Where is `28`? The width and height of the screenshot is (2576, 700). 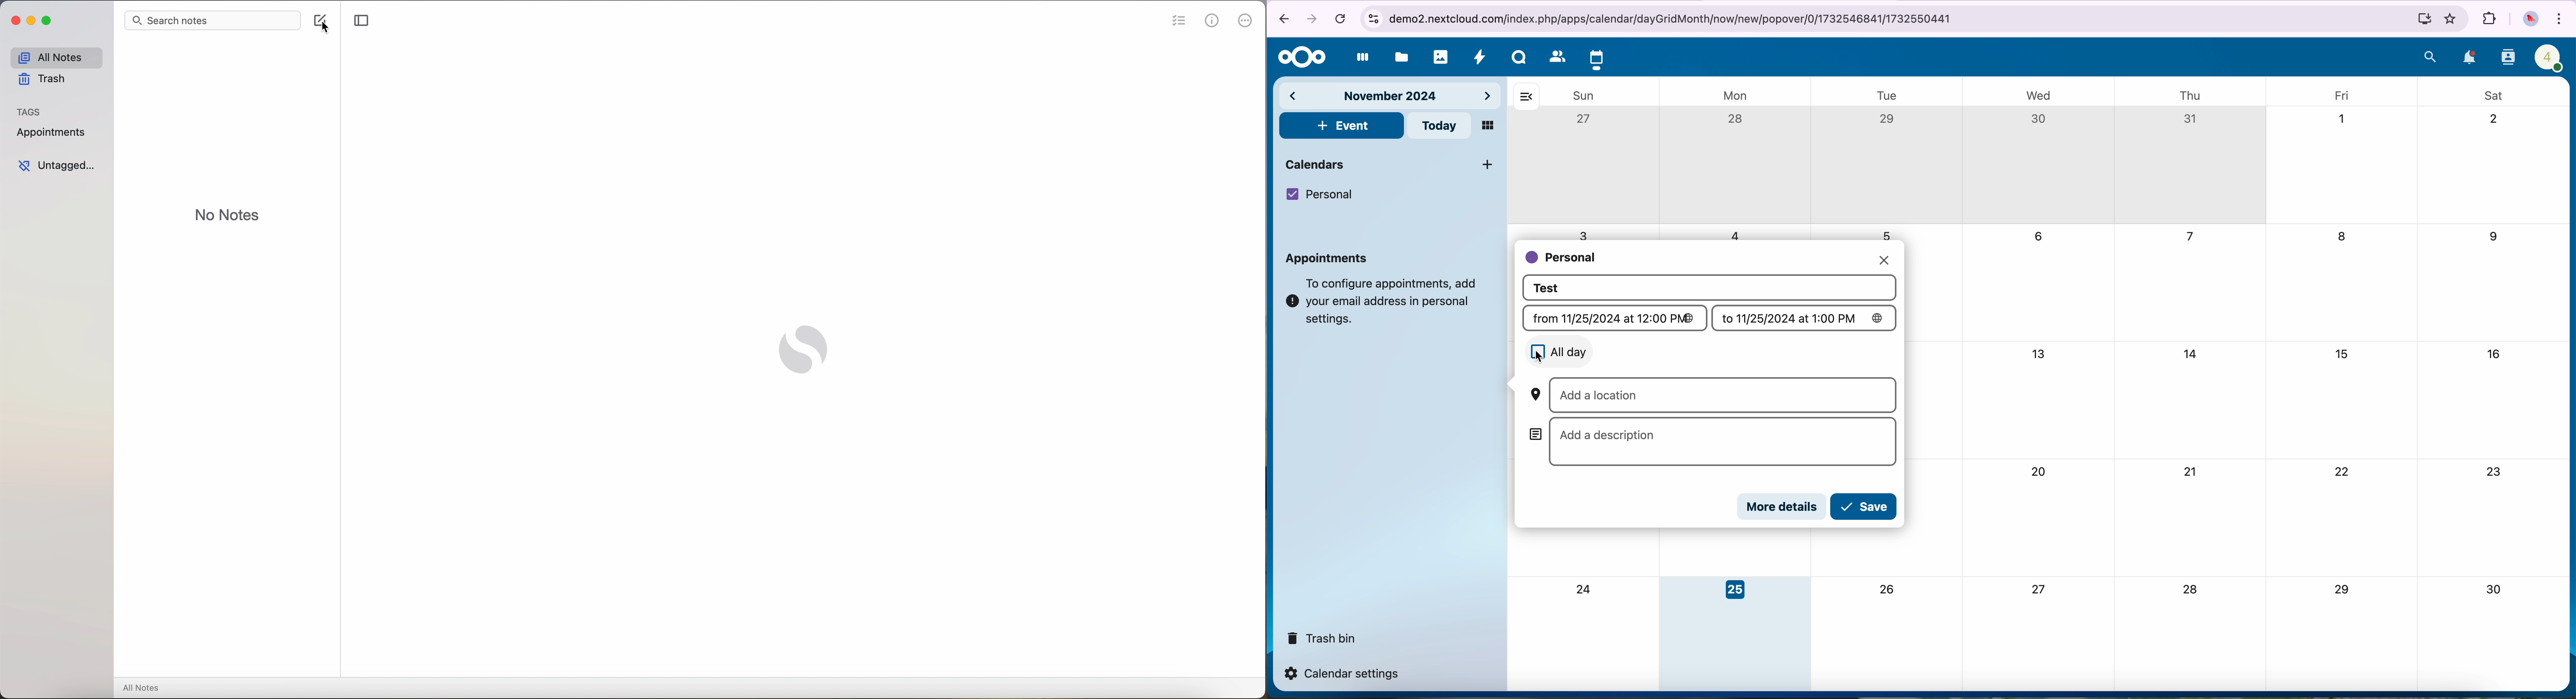 28 is located at coordinates (1737, 120).